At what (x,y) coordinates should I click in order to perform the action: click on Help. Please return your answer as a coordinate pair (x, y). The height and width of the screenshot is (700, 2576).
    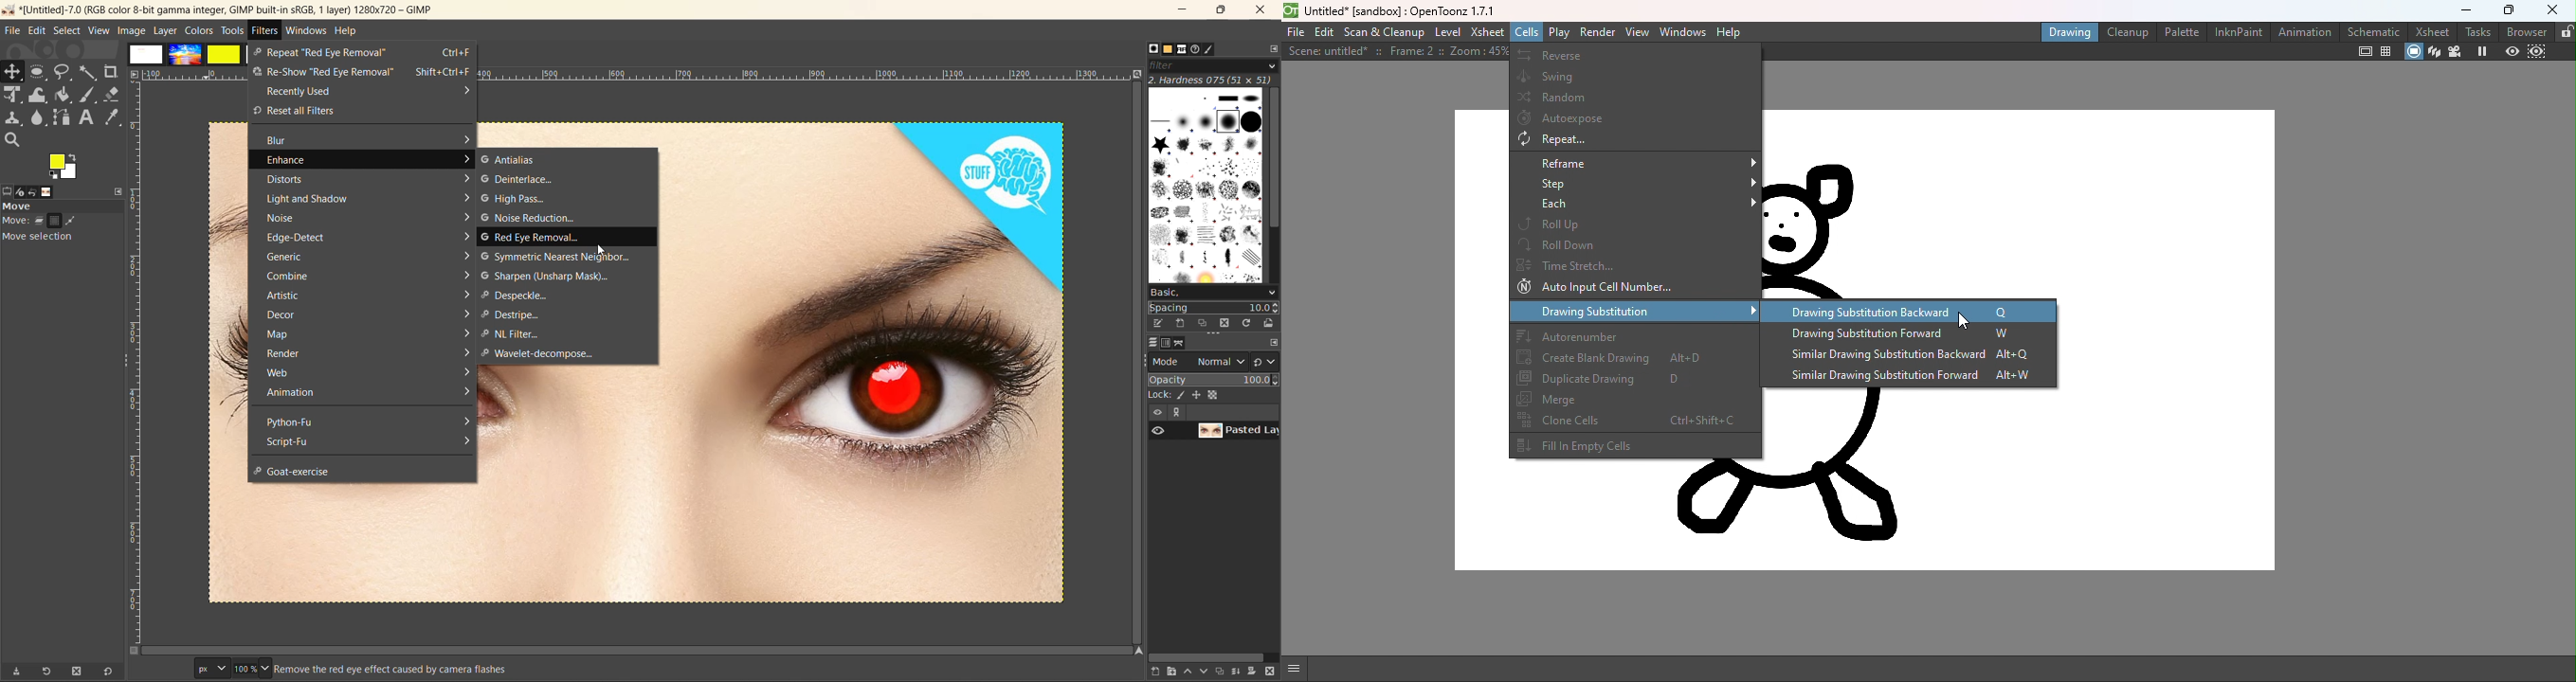
    Looking at the image, I should click on (1732, 32).